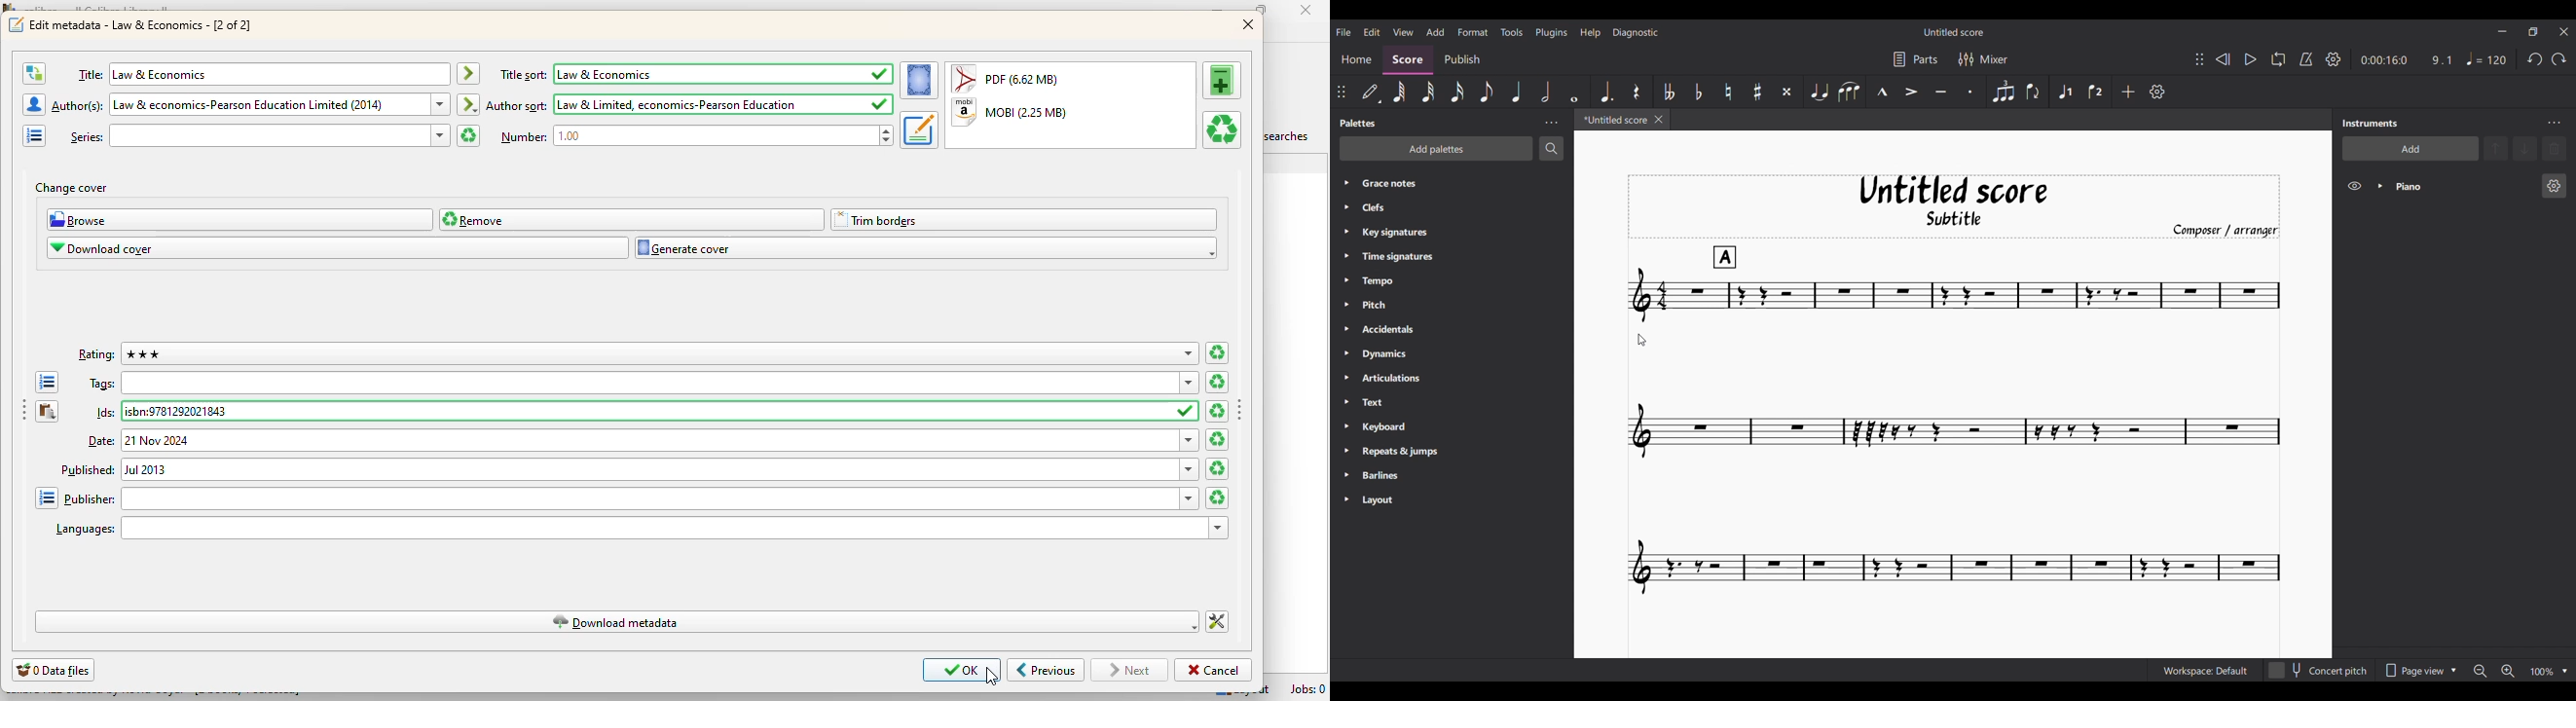  Describe the element at coordinates (1406, 451) in the screenshot. I see `Repeats & jumps` at that location.